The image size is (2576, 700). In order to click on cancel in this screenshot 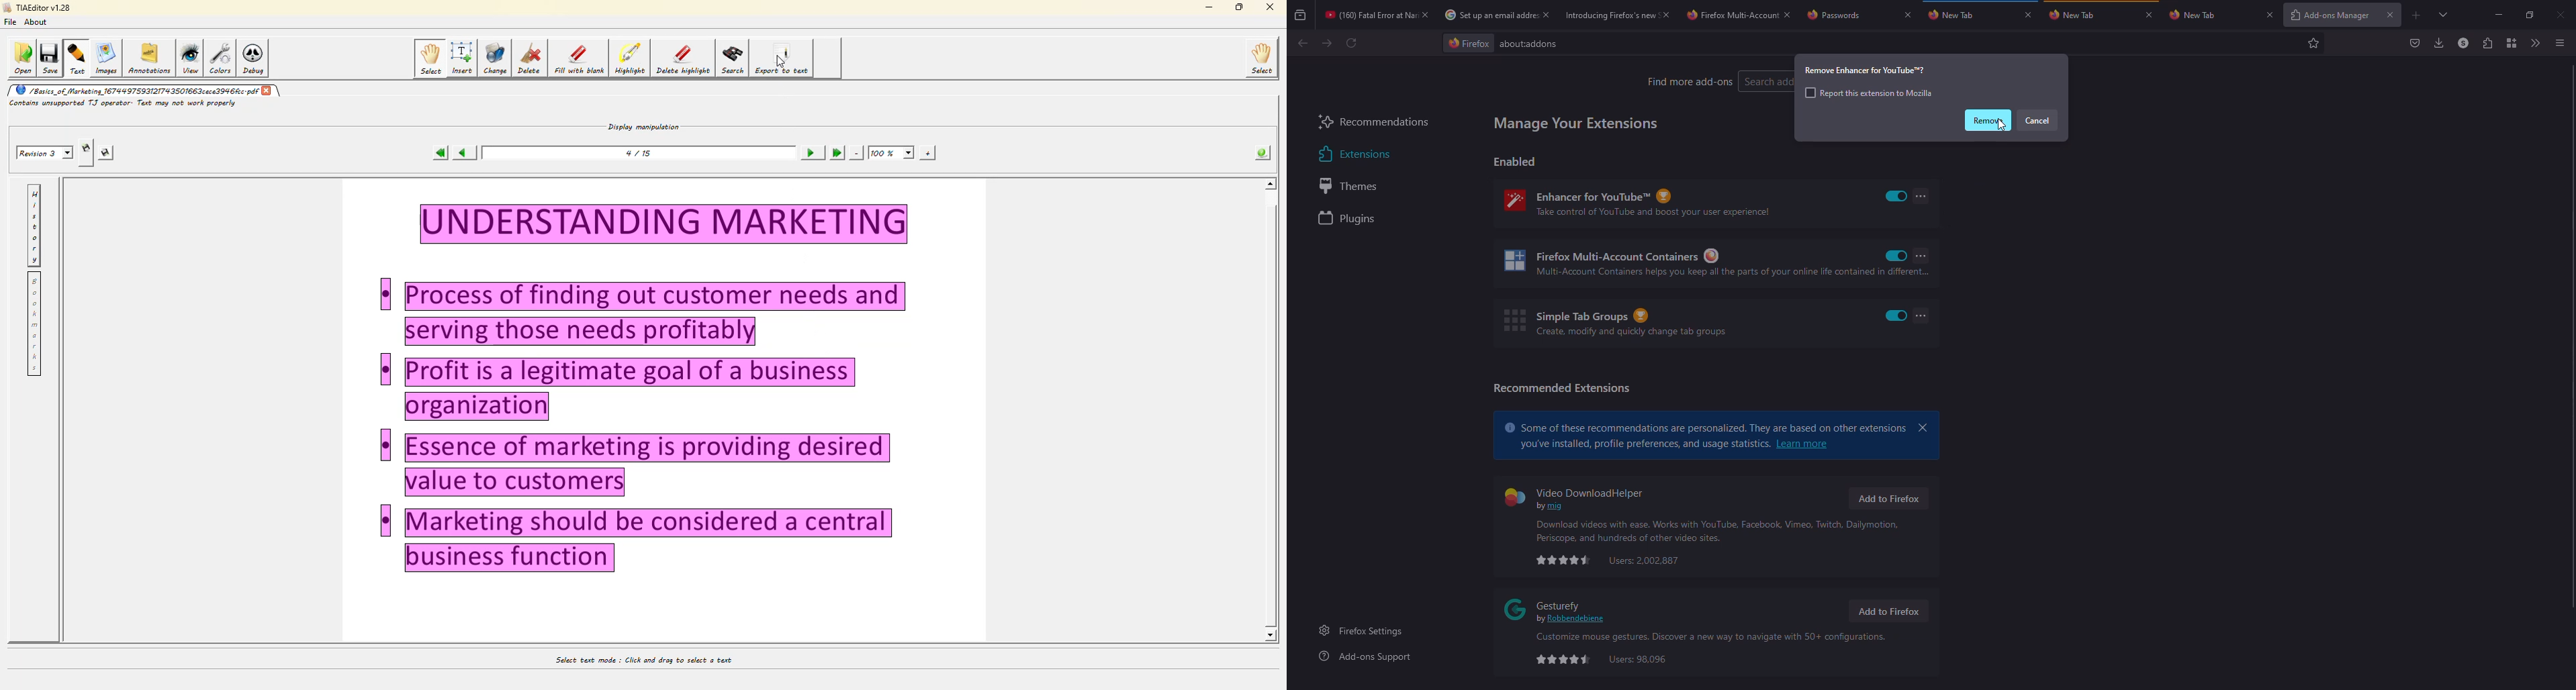, I will do `click(2037, 120)`.